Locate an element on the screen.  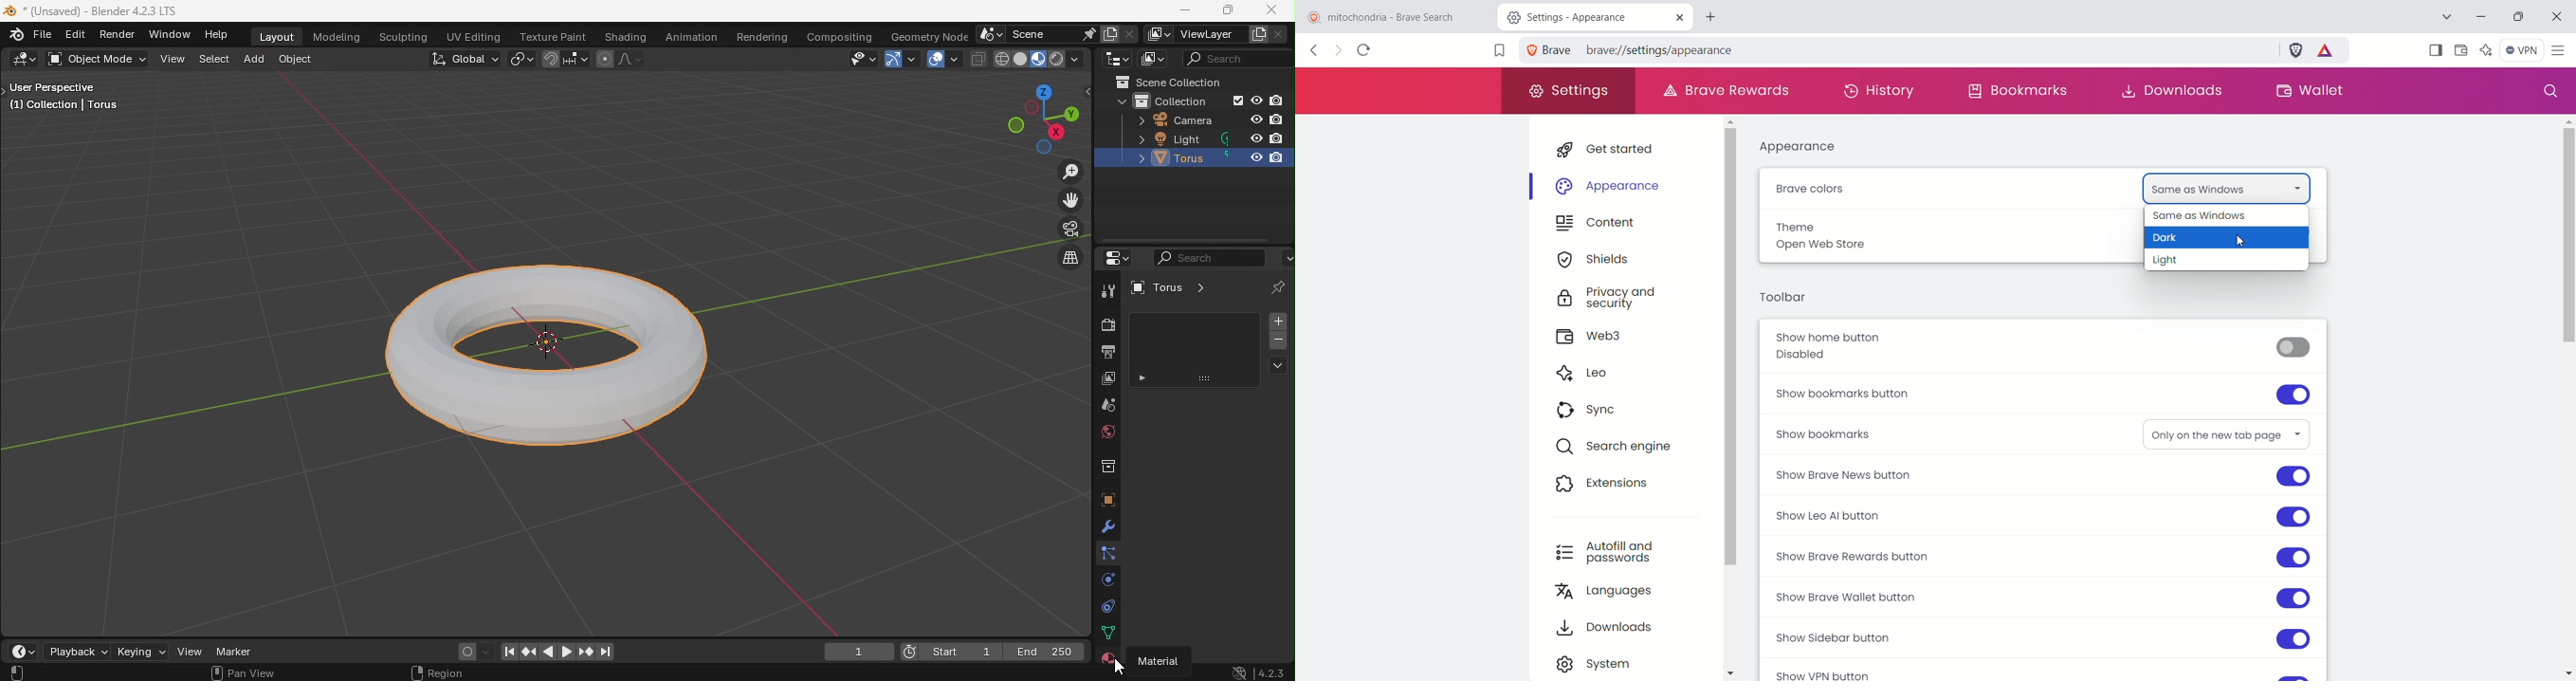
sync is located at coordinates (1595, 412).